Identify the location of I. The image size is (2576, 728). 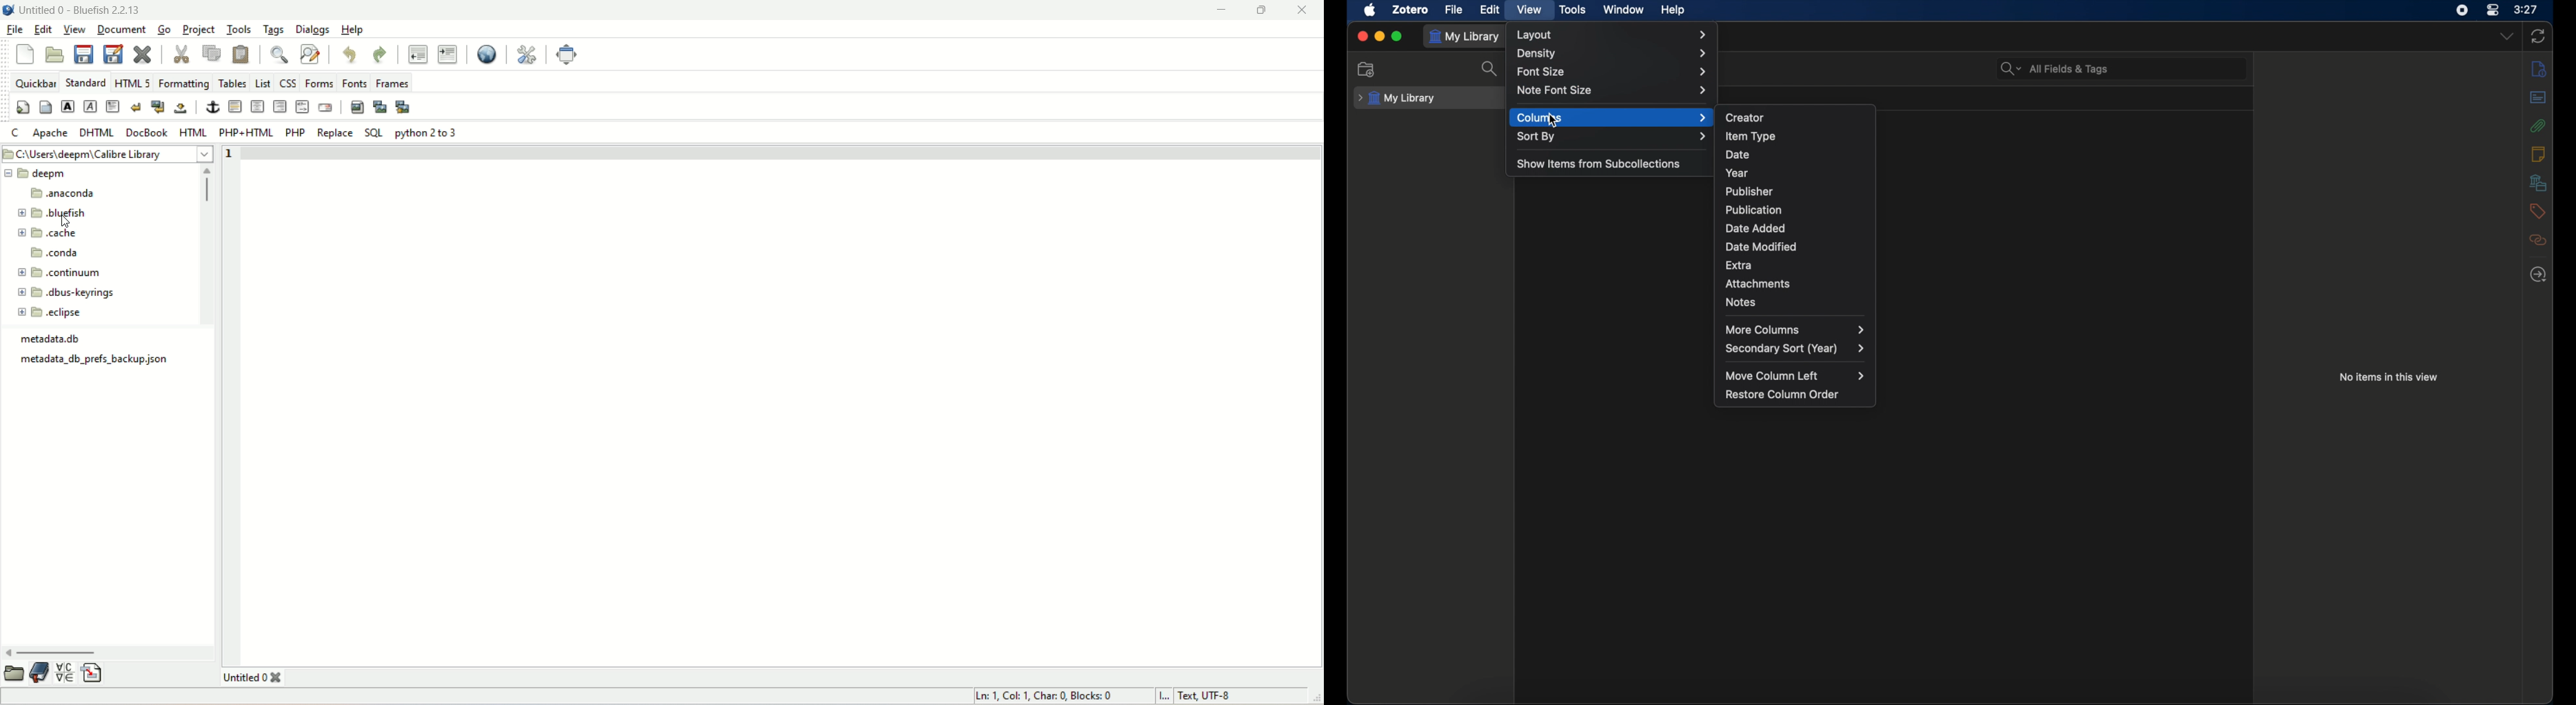
(1165, 697).